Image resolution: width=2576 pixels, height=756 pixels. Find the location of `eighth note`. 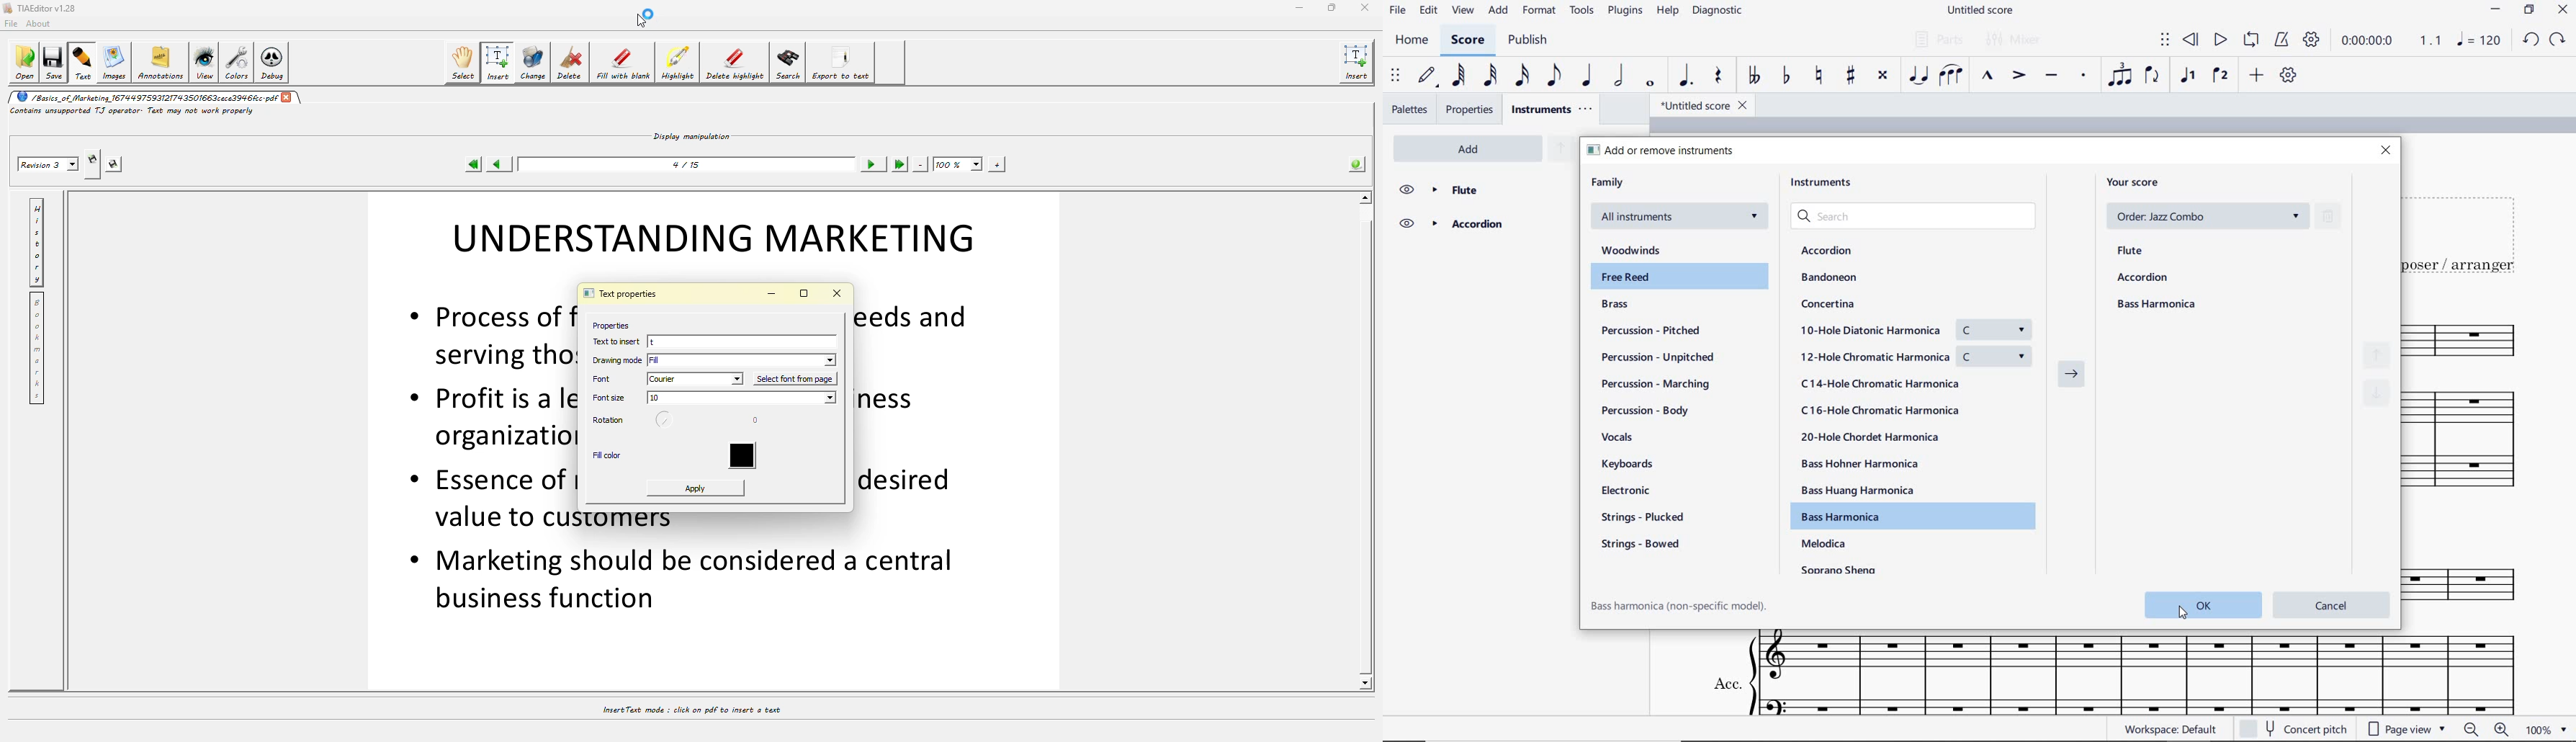

eighth note is located at coordinates (1552, 77).